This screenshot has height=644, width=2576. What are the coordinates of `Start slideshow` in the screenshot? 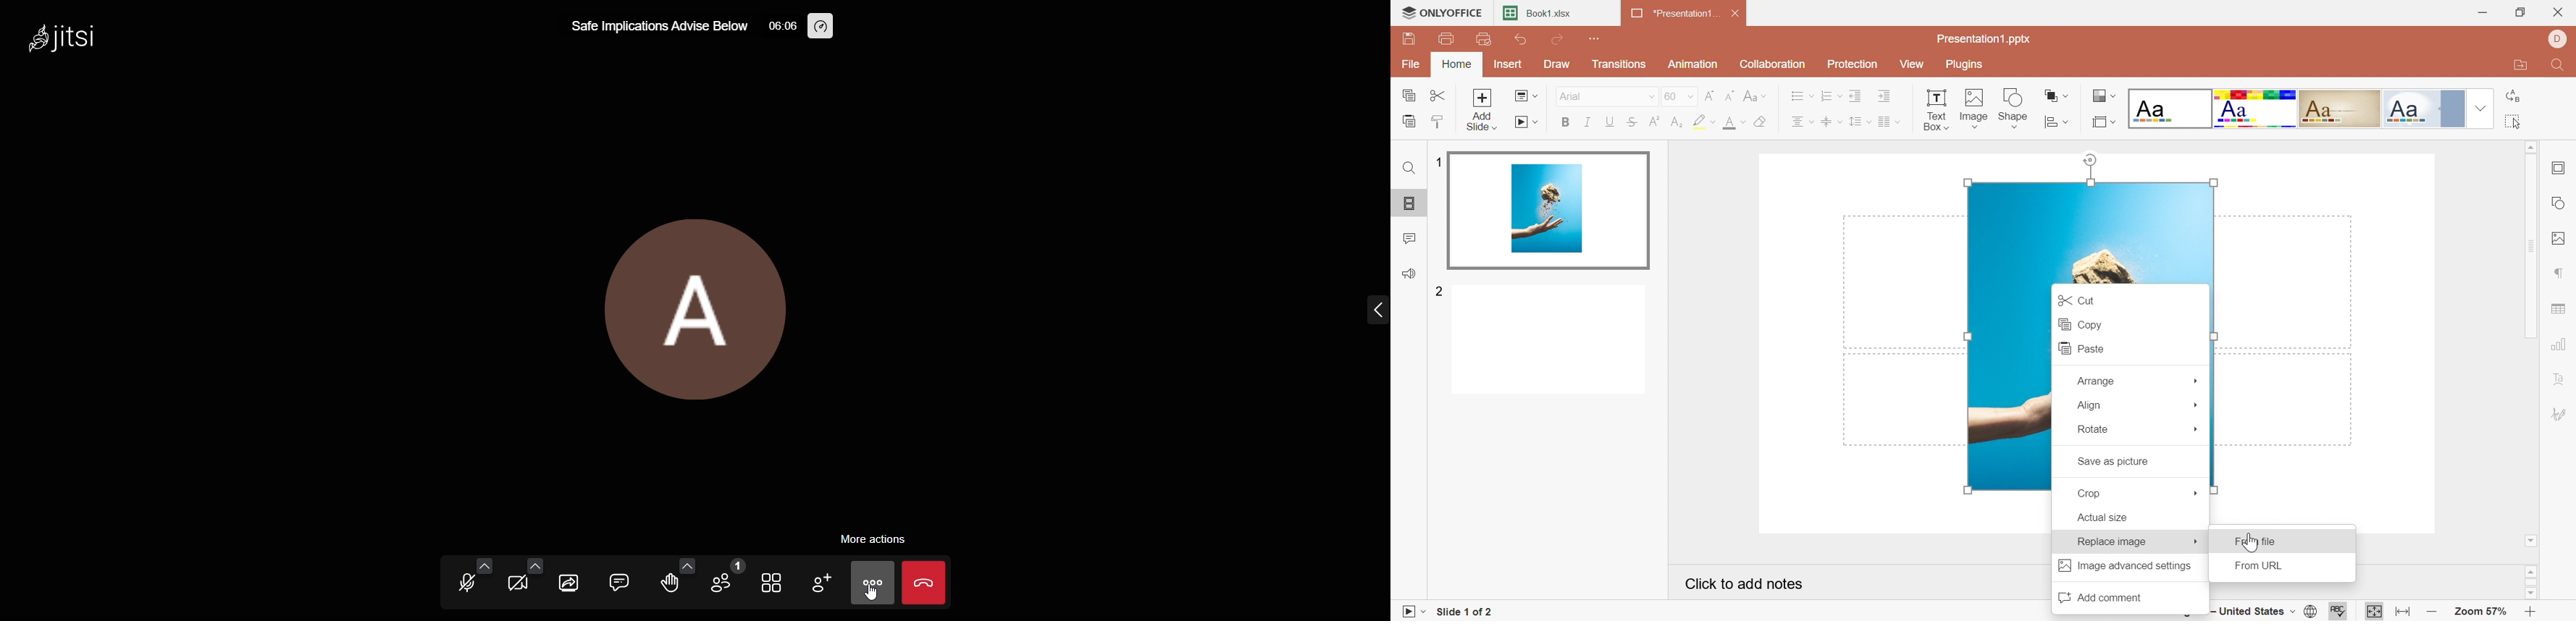 It's located at (1528, 123).